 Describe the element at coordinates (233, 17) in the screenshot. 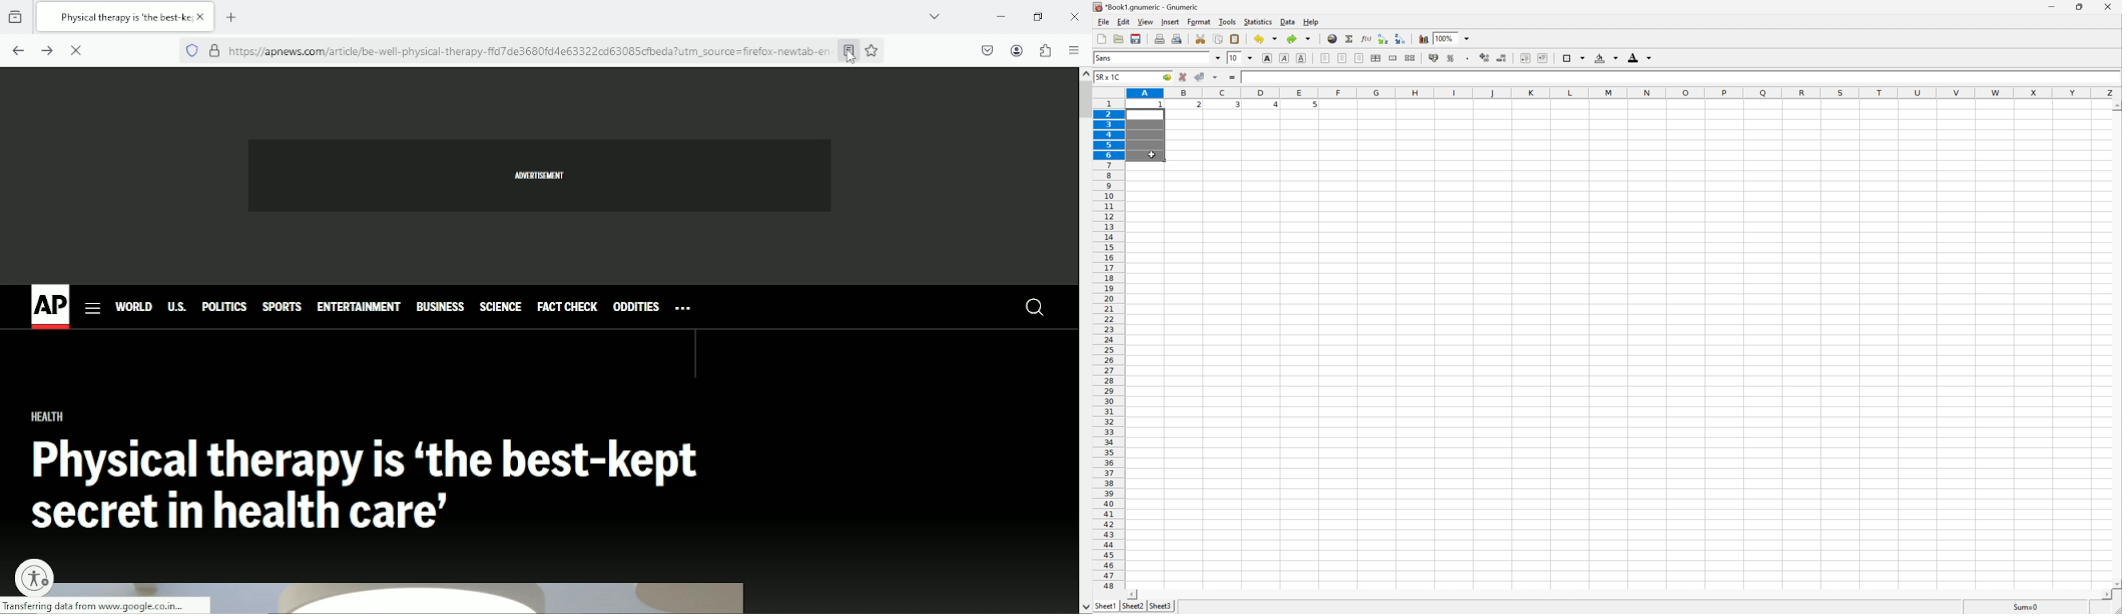

I see `new tab` at that location.